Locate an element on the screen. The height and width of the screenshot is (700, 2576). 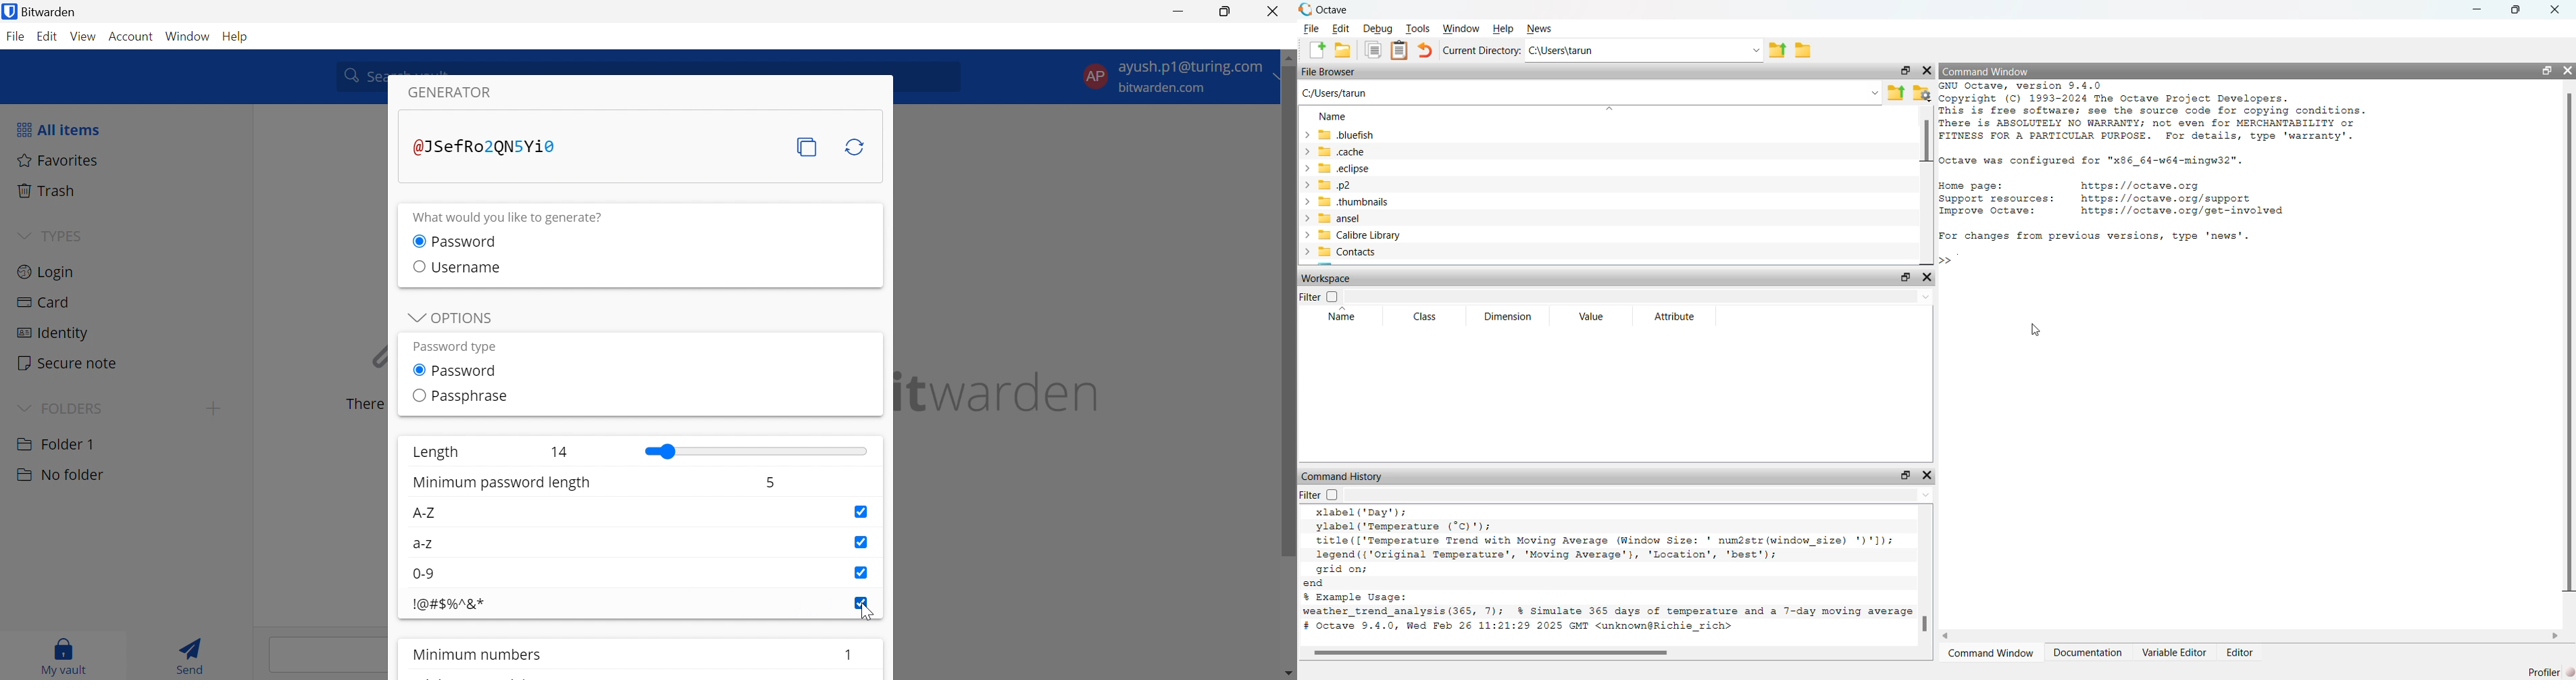
scroll bar is located at coordinates (2568, 345).